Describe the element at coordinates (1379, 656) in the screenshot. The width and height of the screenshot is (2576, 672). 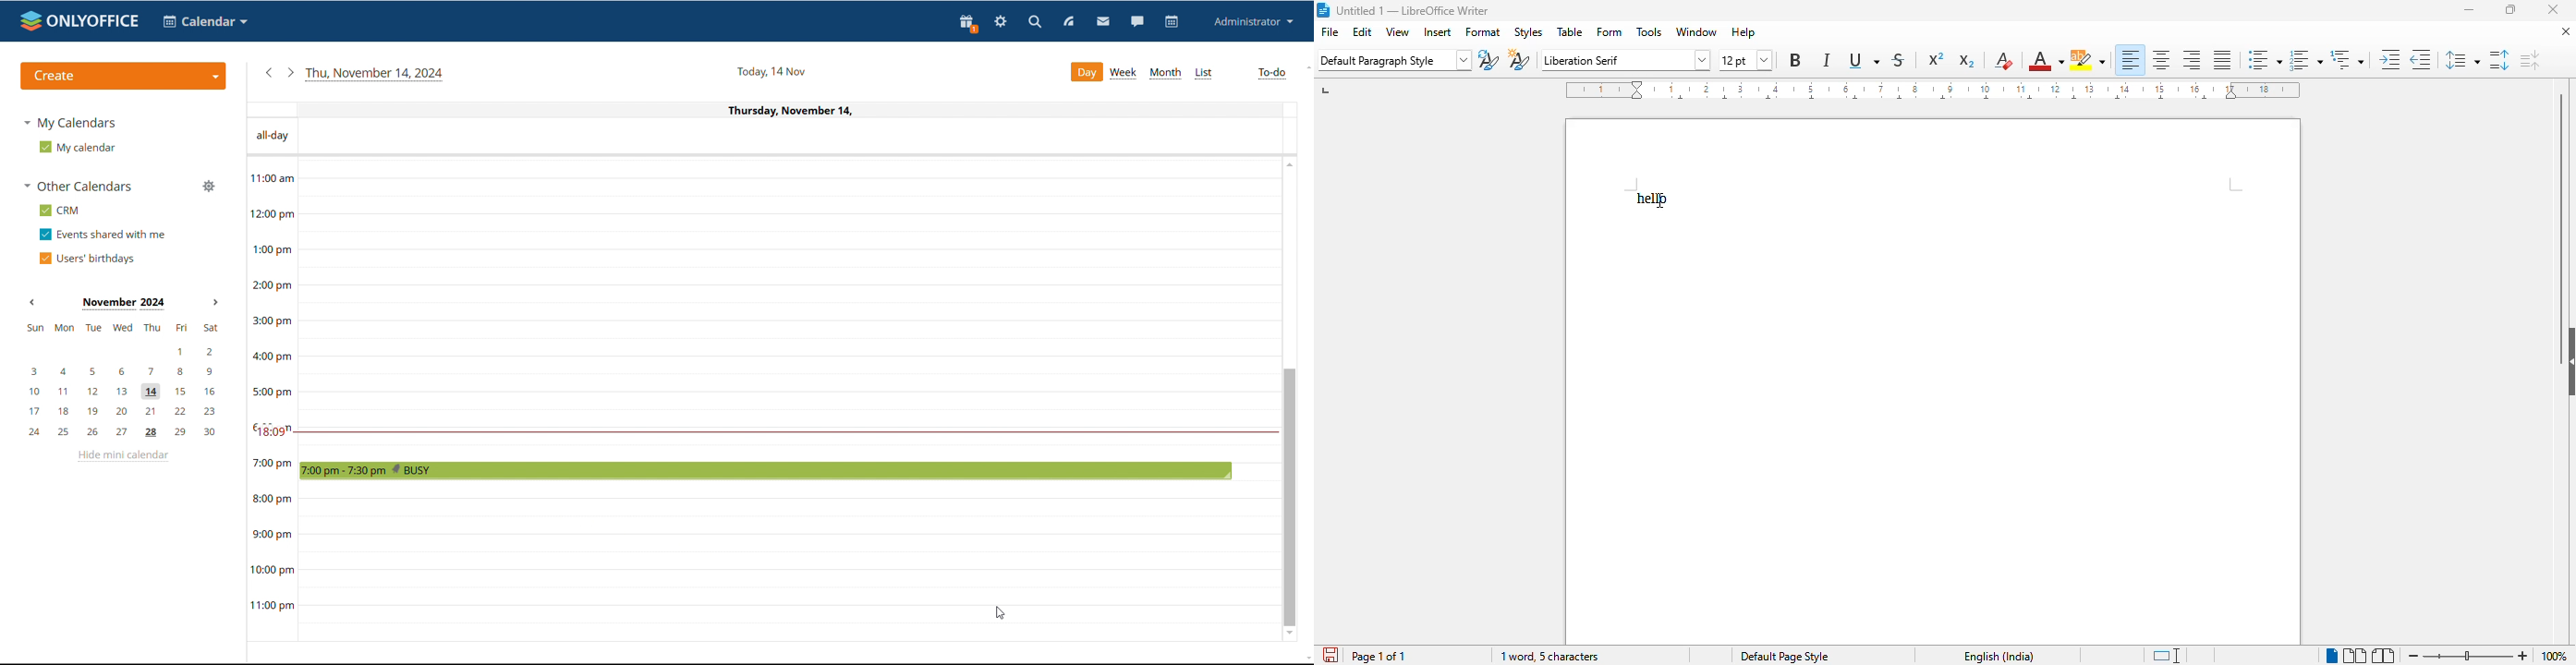
I see `page 1 of 1` at that location.